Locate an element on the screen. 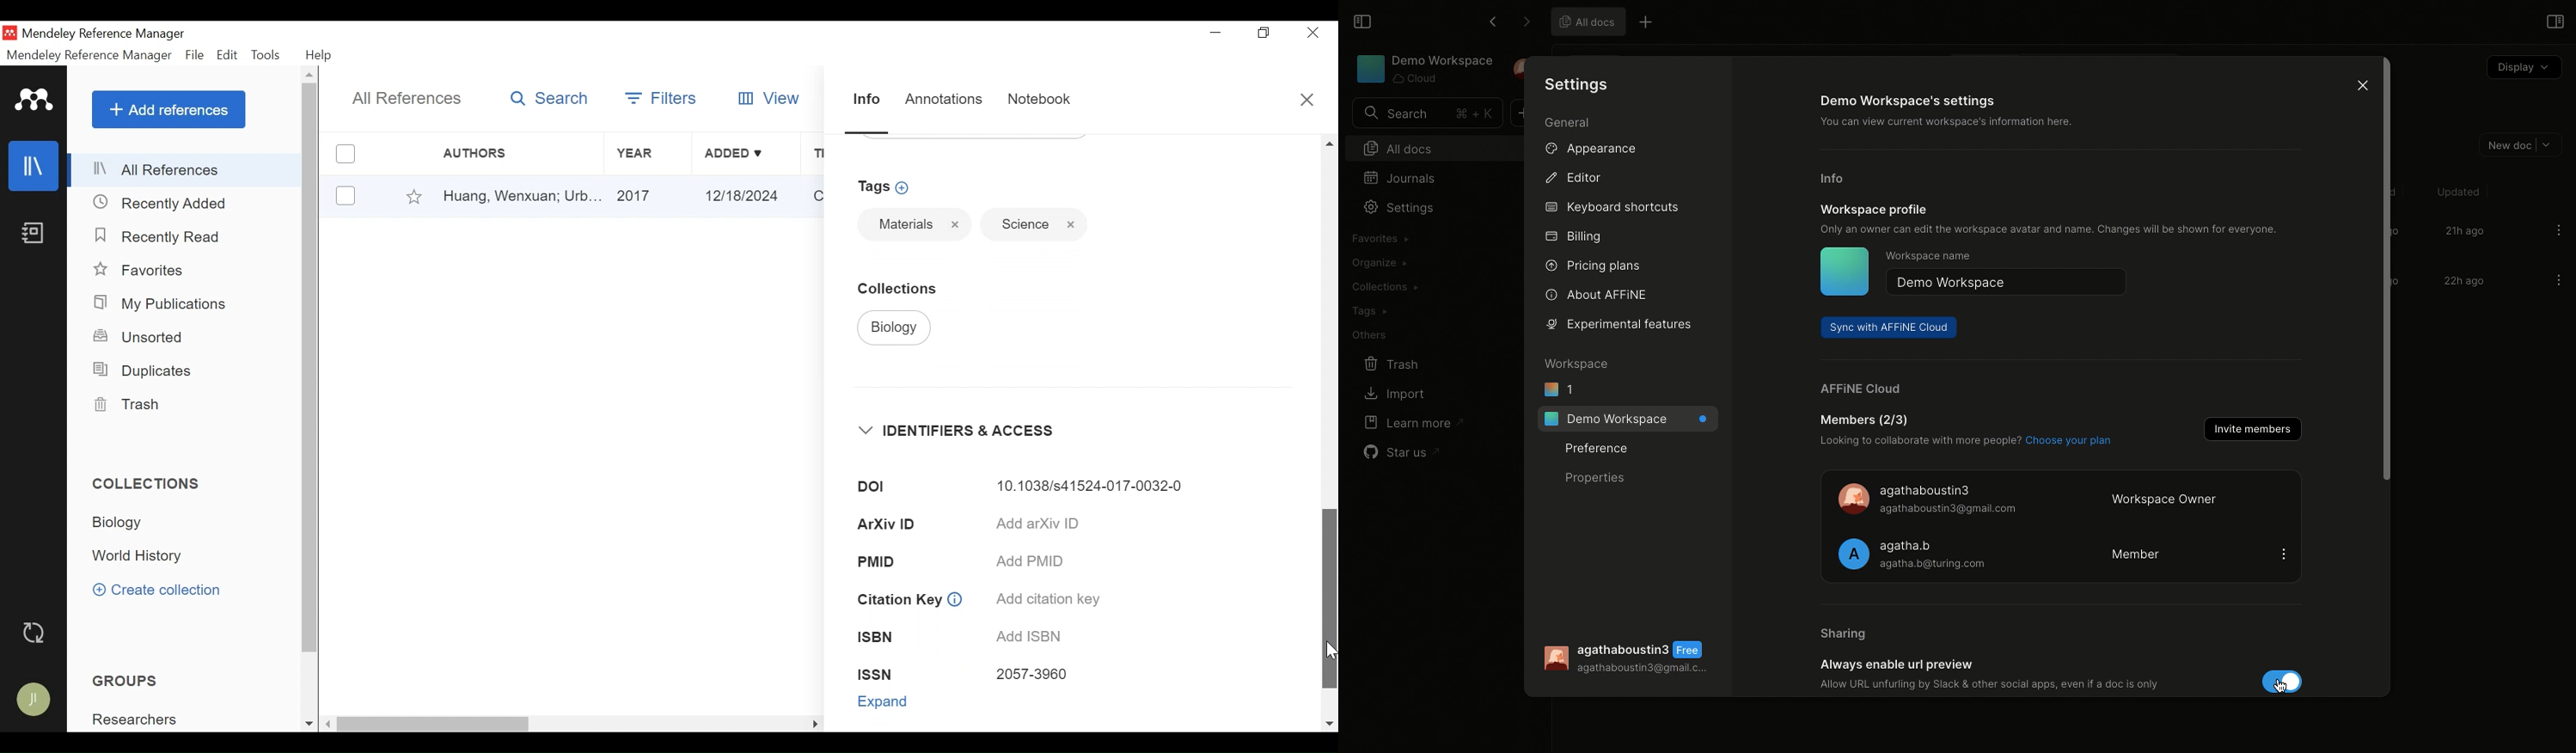  Learn more is located at coordinates (1412, 422).